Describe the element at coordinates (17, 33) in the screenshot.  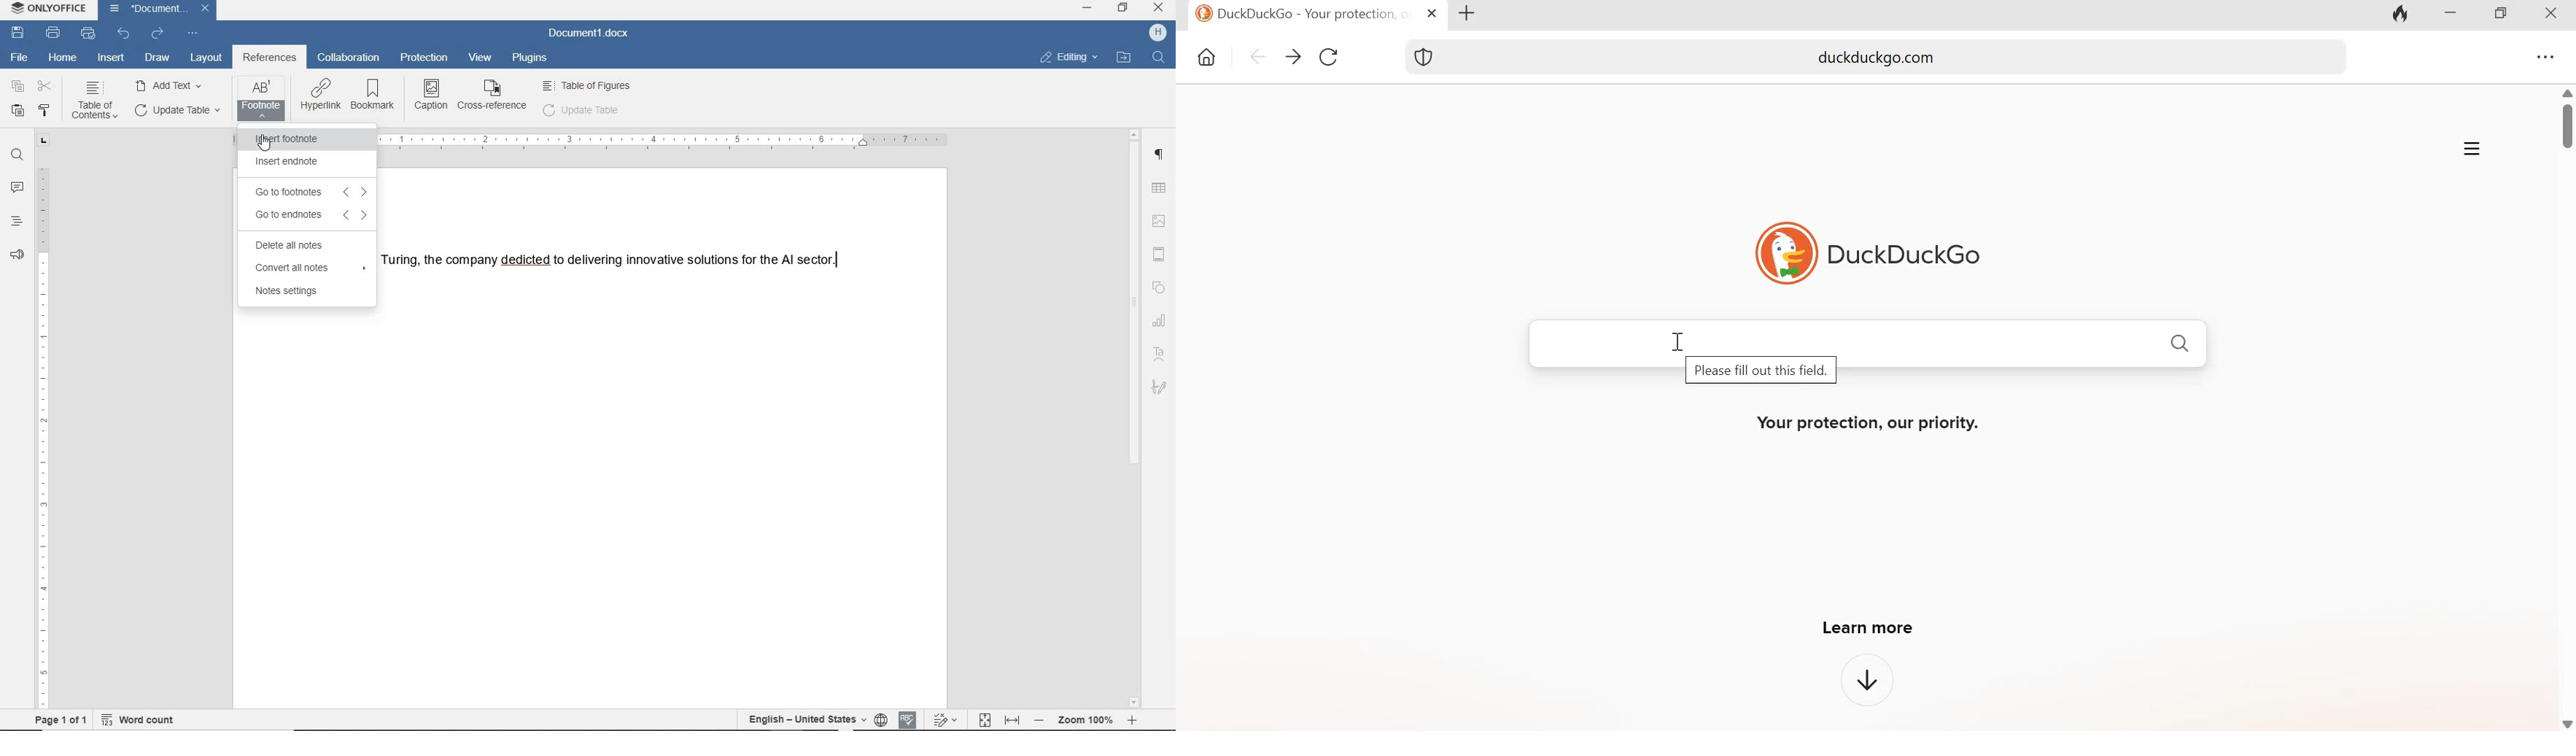
I see `save` at that location.